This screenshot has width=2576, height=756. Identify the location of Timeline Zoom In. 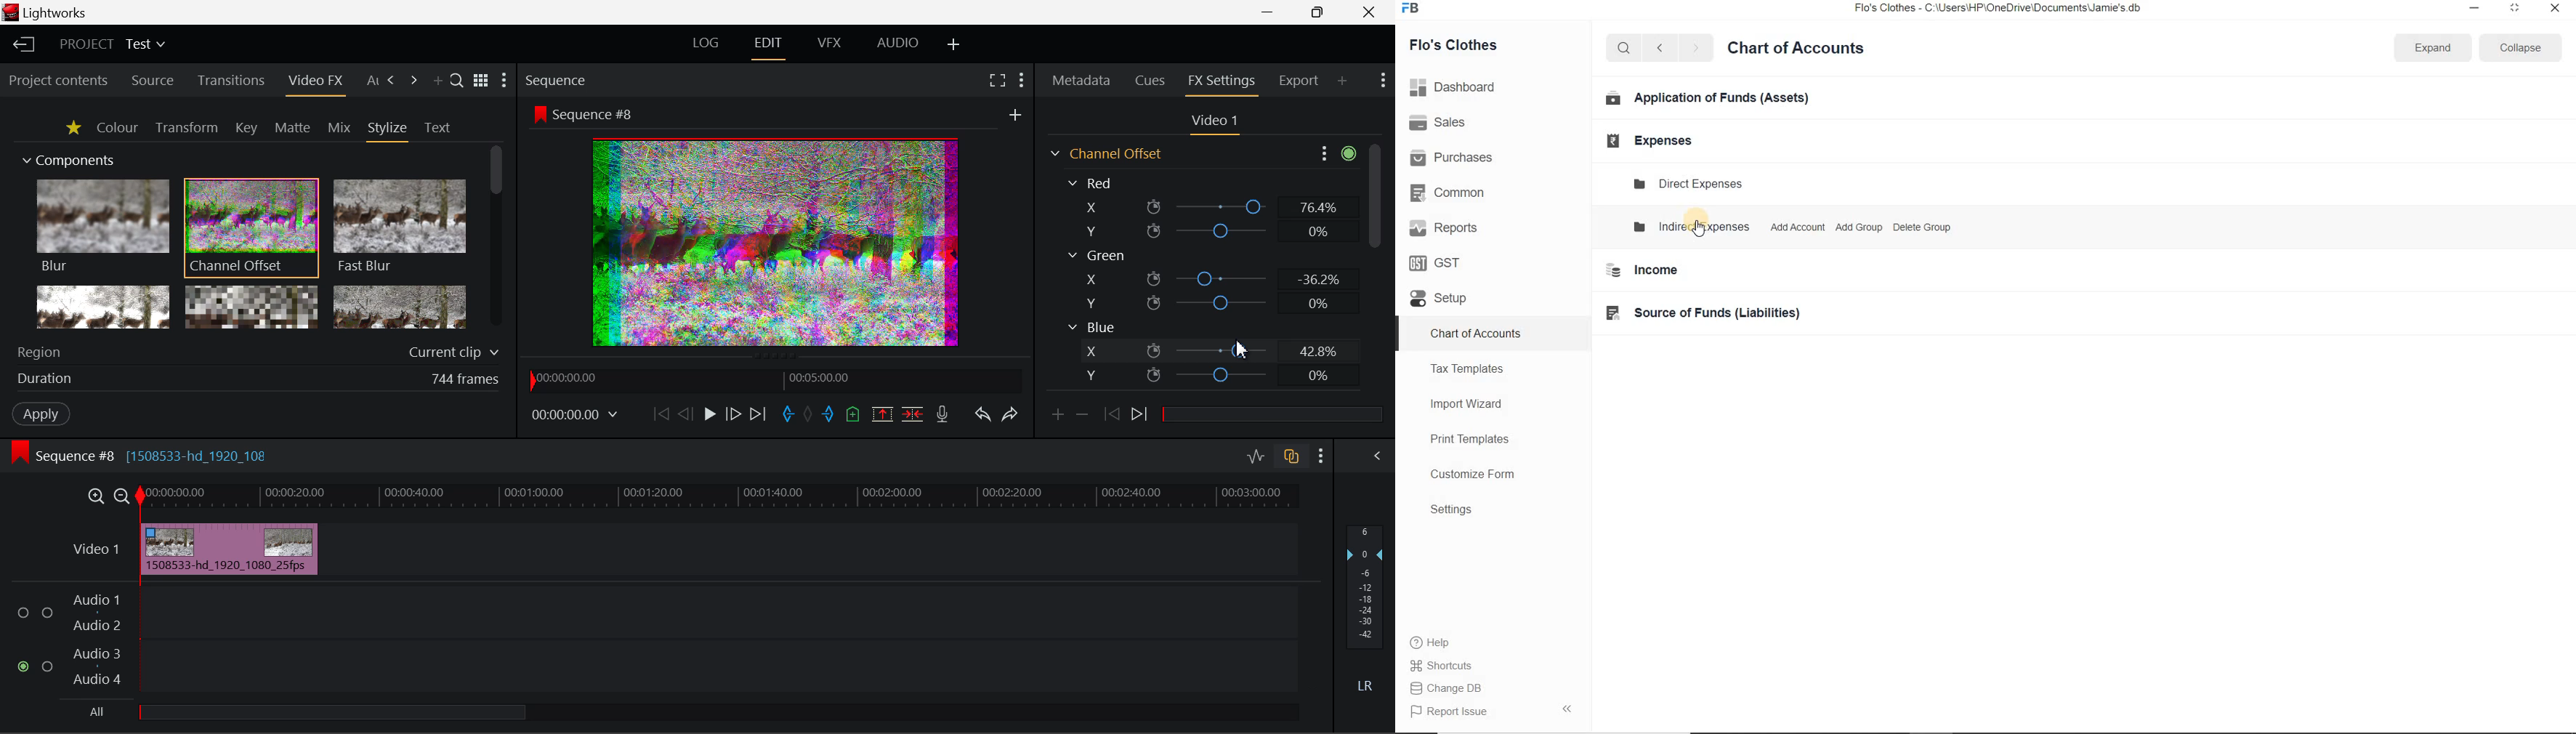
(95, 498).